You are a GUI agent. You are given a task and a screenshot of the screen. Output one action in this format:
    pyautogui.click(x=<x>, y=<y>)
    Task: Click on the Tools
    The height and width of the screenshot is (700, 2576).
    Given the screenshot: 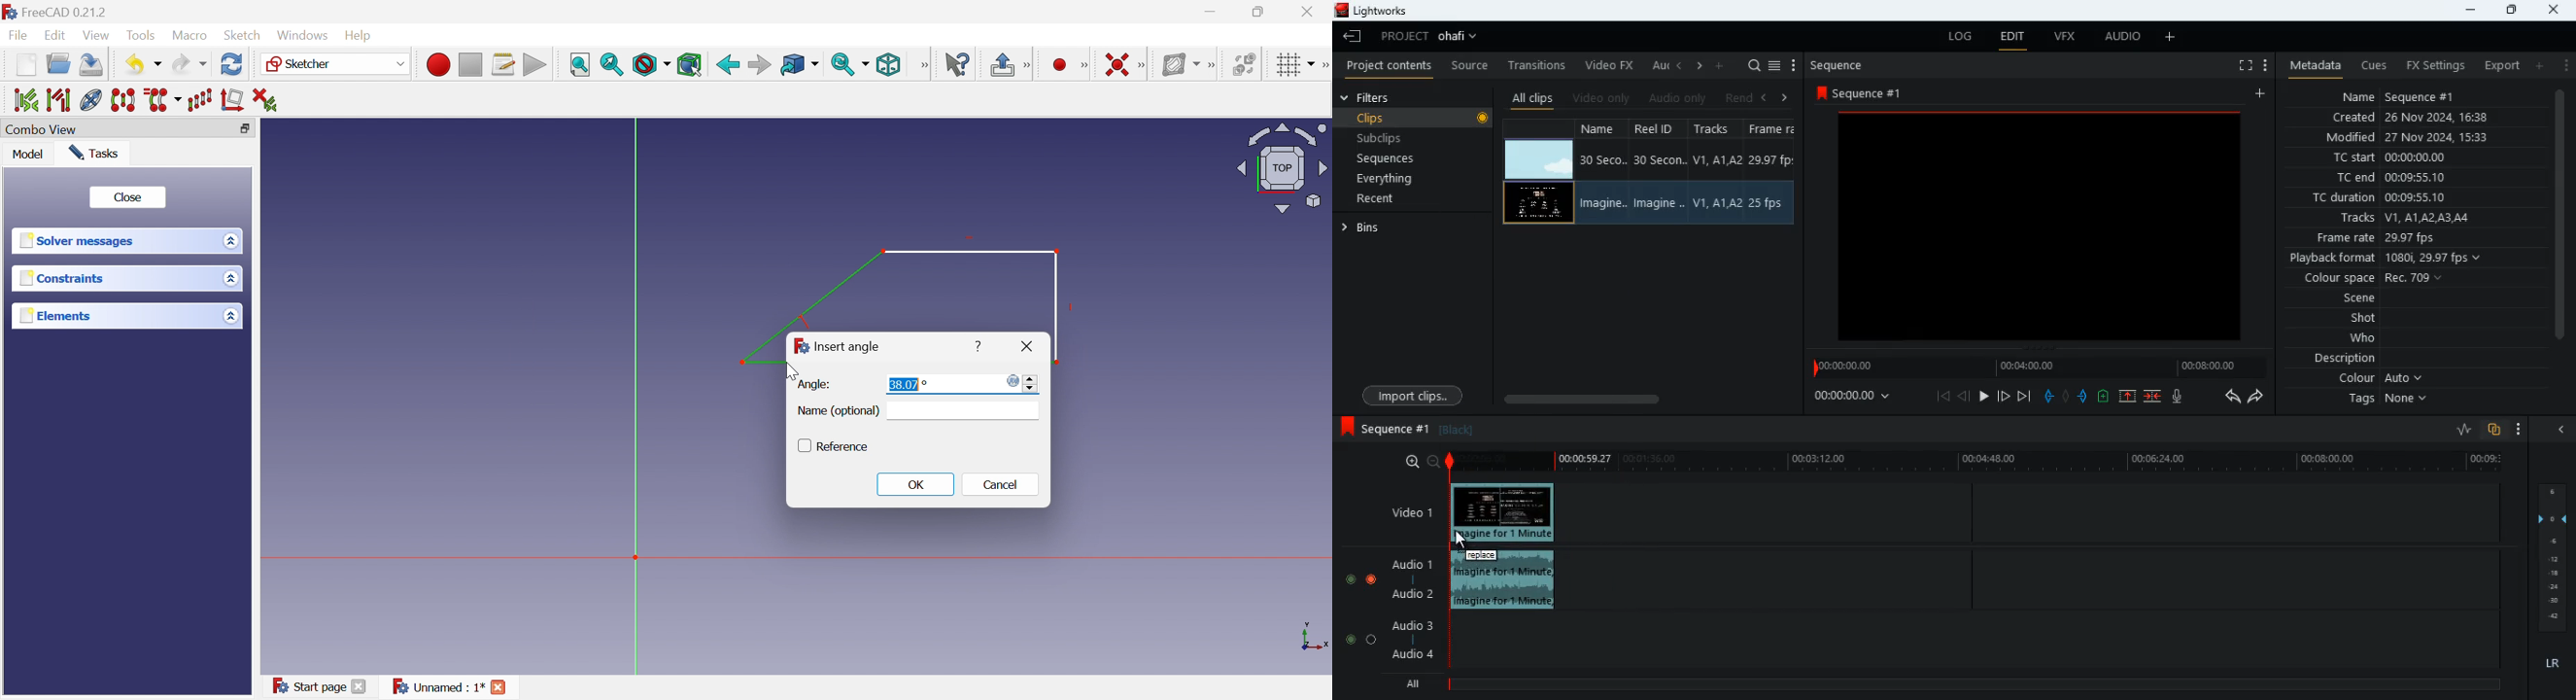 What is the action you would take?
    pyautogui.click(x=143, y=34)
    